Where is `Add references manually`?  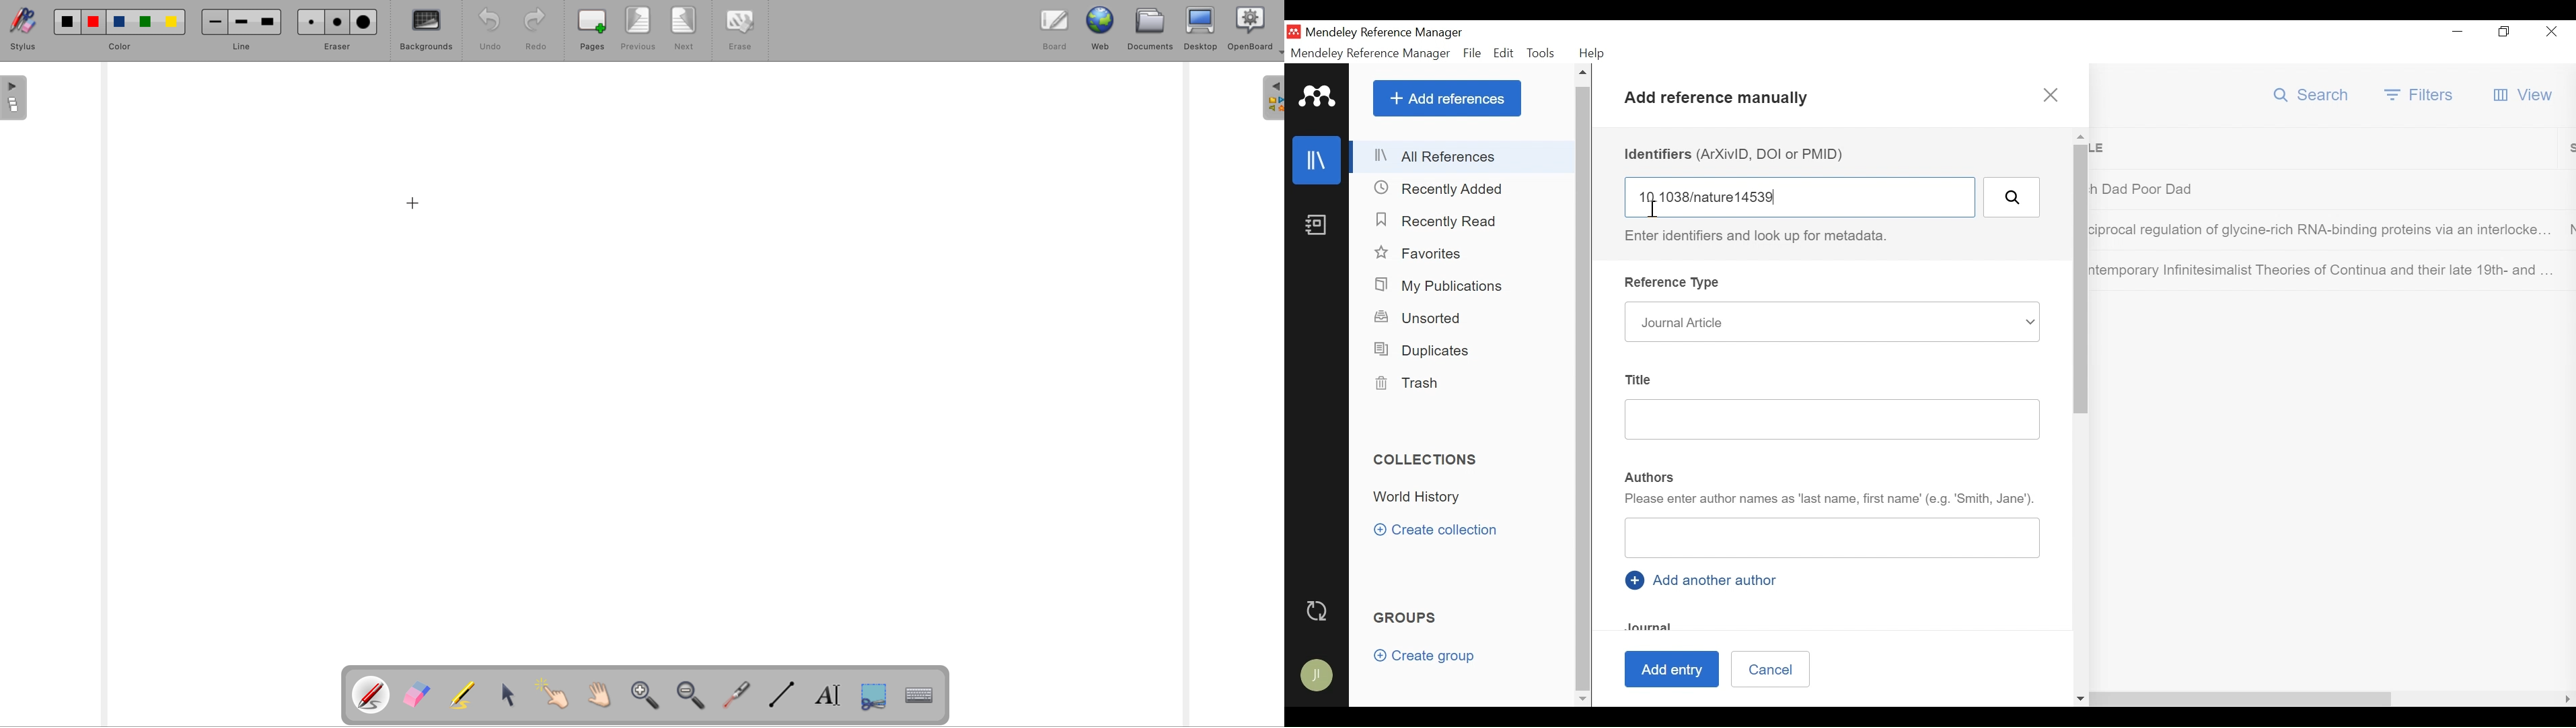 Add references manually is located at coordinates (1721, 100).